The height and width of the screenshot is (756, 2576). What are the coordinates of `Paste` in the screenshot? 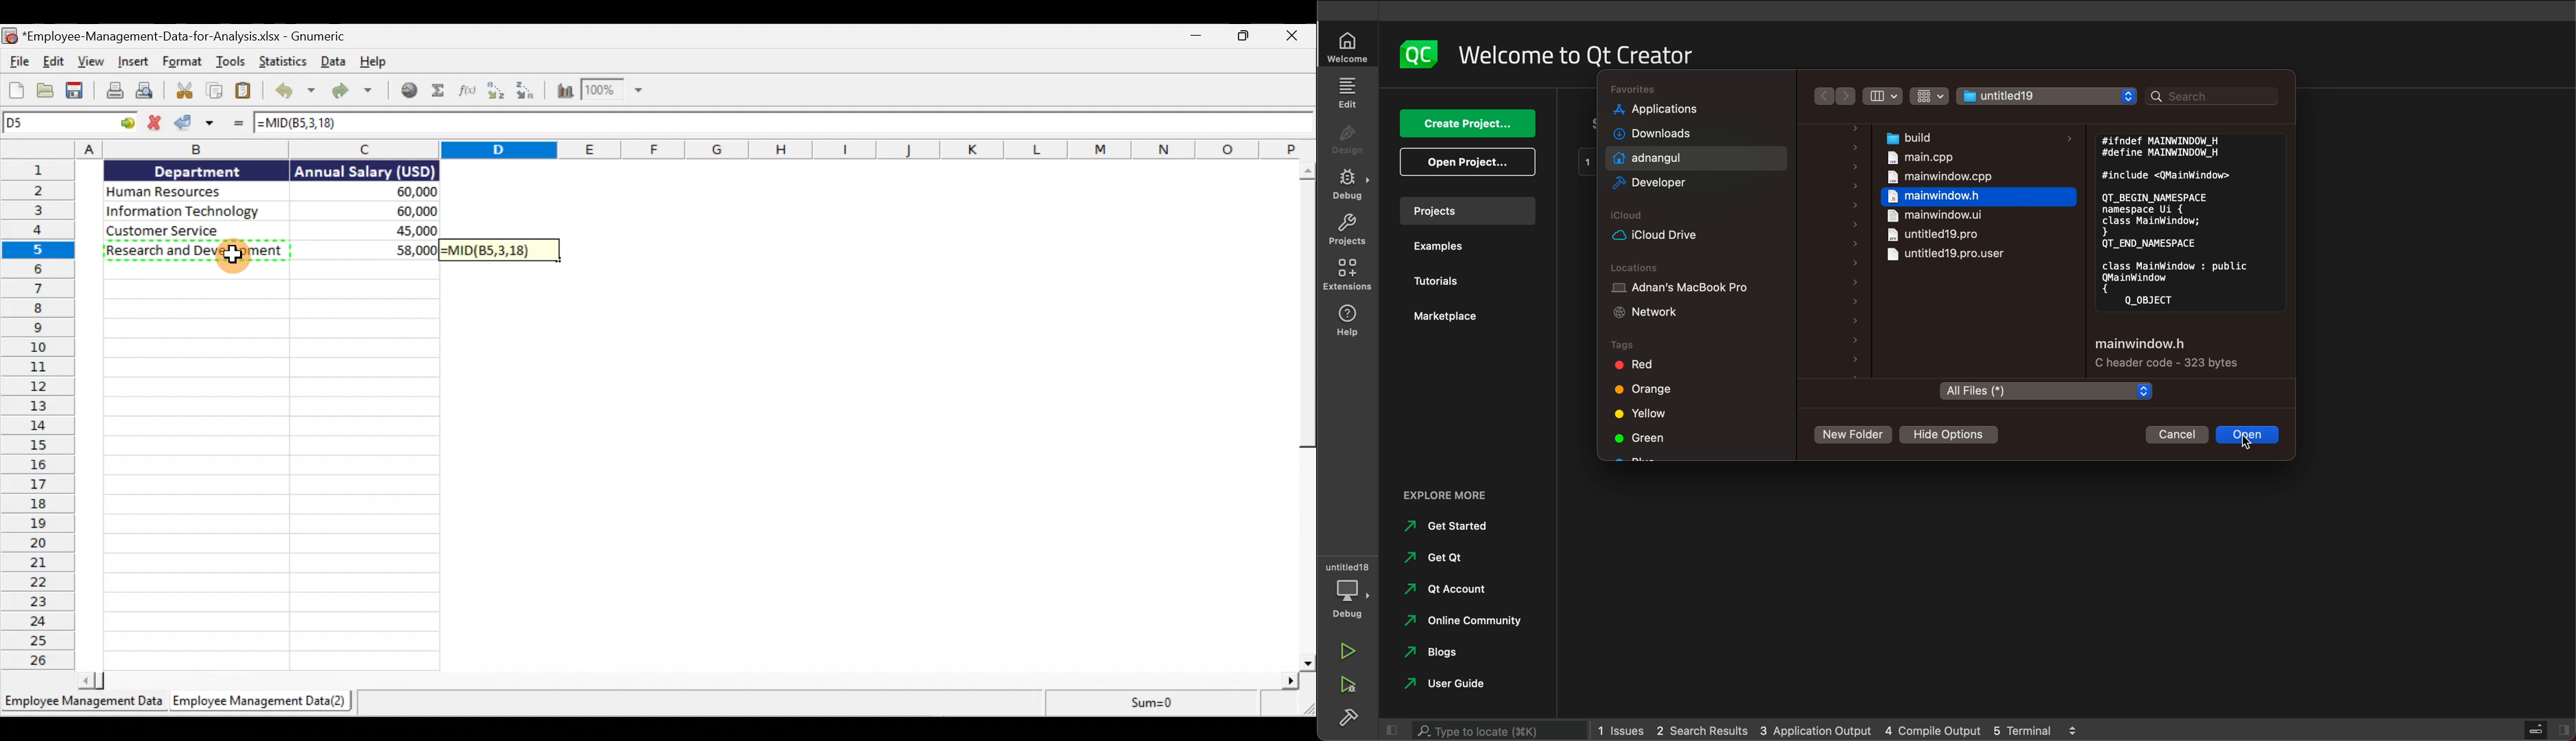 It's located at (244, 90).